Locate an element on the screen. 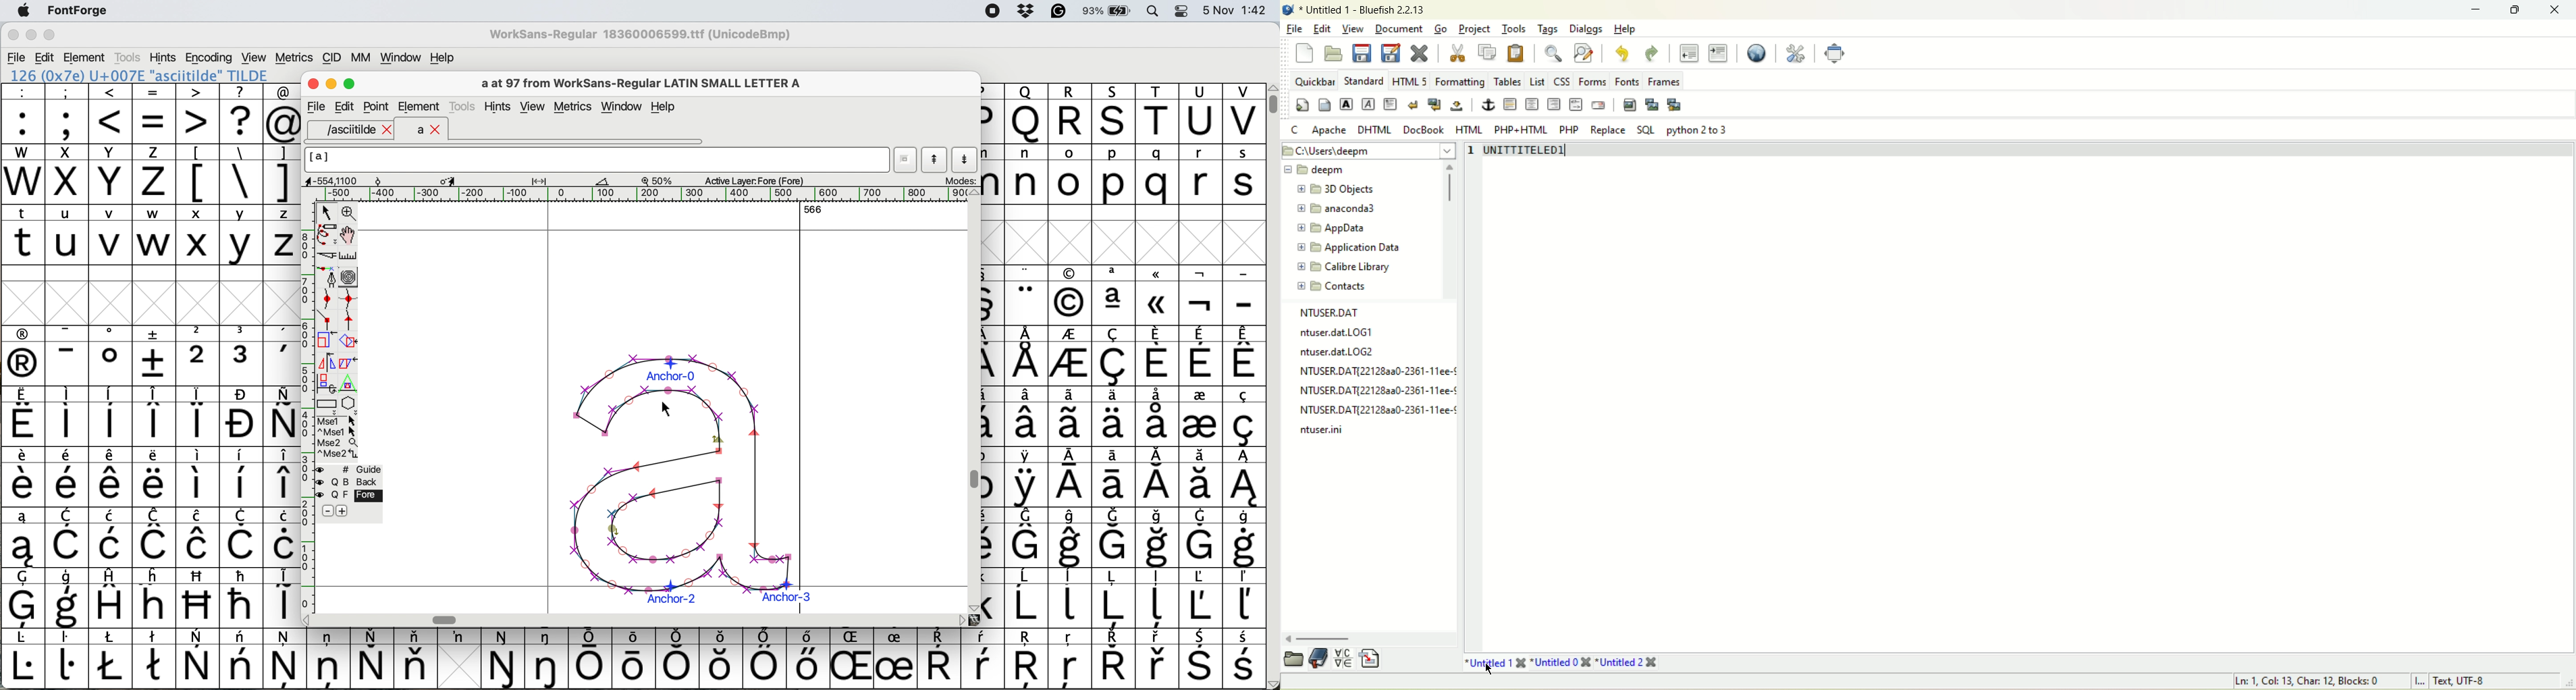 The image size is (2576, 700). symbol is located at coordinates (1113, 598).